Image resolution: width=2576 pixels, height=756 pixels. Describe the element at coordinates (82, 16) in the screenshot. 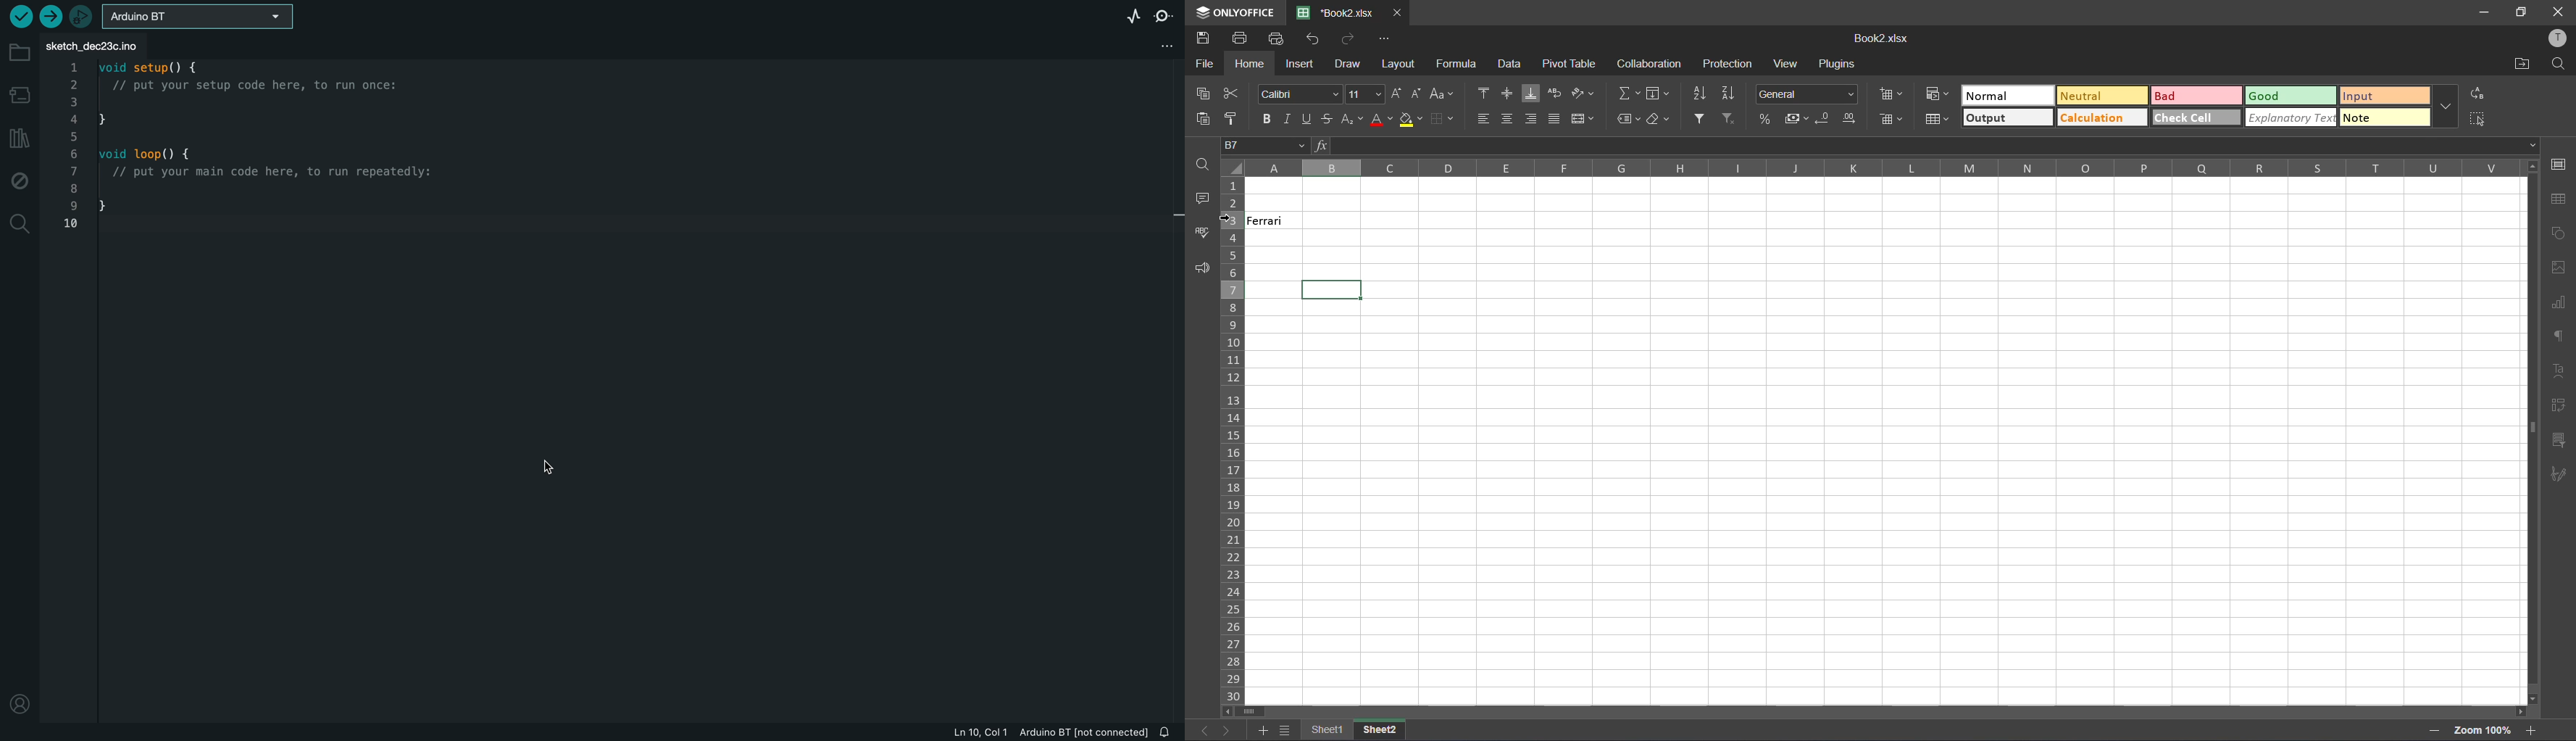

I see `debugger` at that location.